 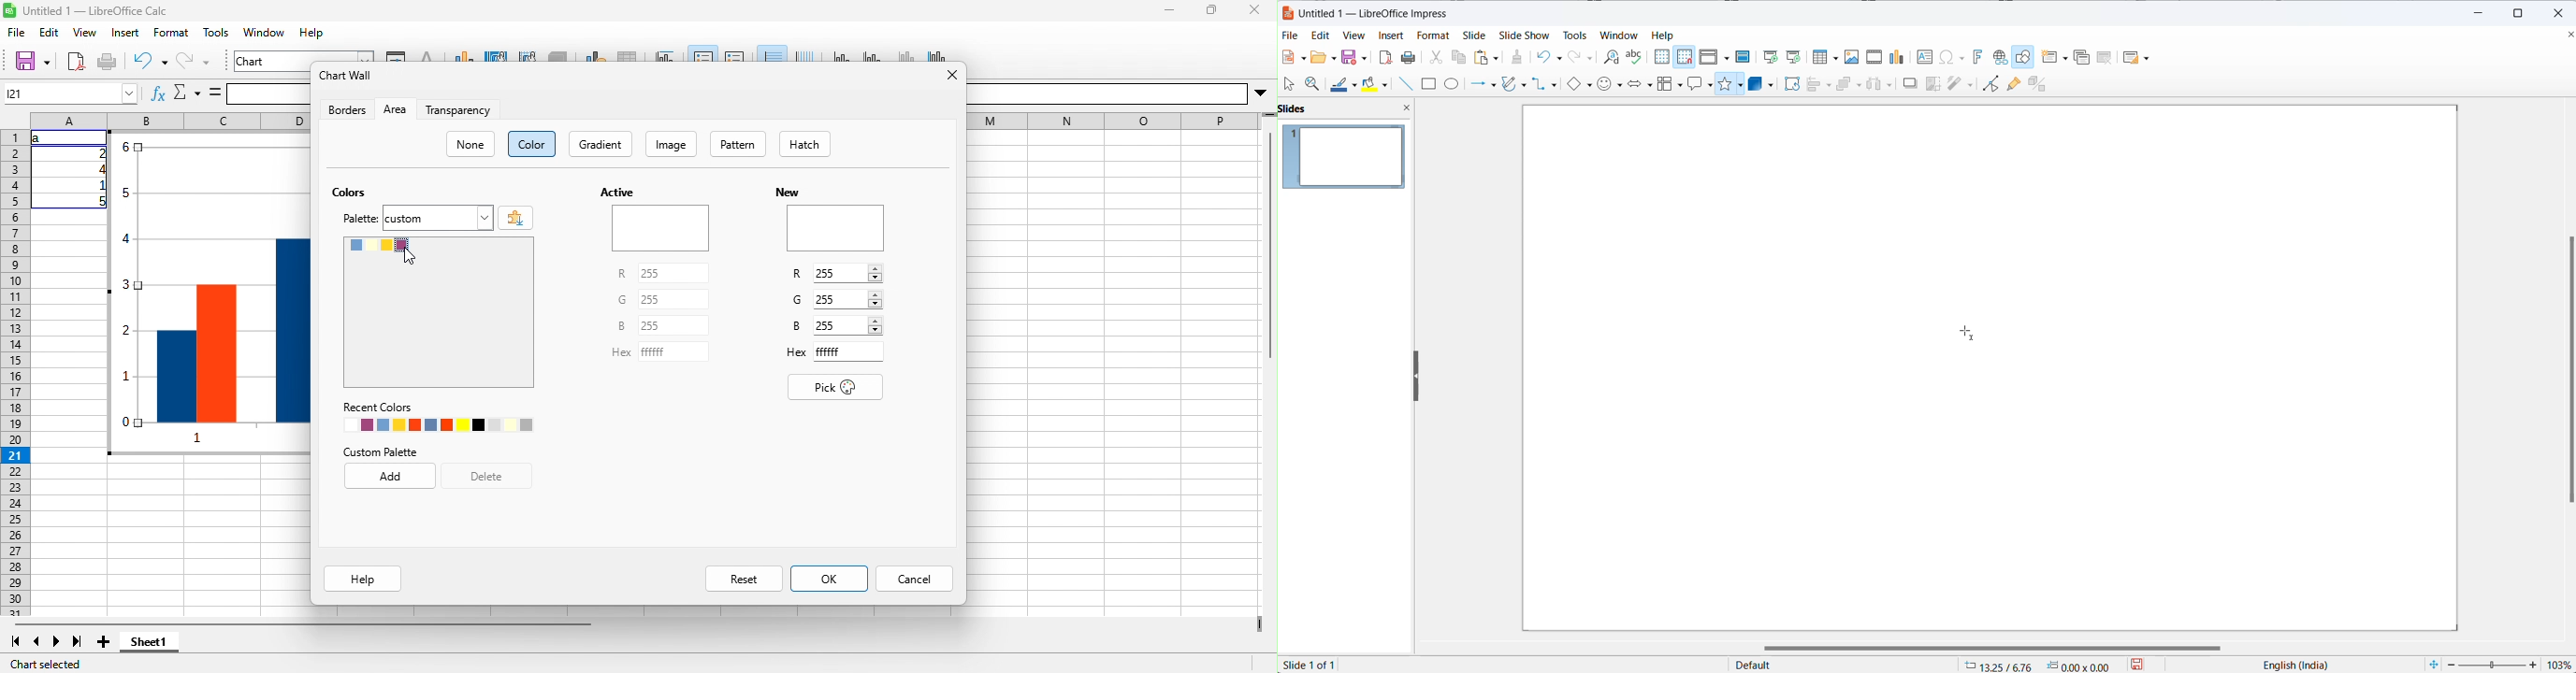 What do you see at coordinates (1669, 84) in the screenshot?
I see `flowchart` at bounding box center [1669, 84].